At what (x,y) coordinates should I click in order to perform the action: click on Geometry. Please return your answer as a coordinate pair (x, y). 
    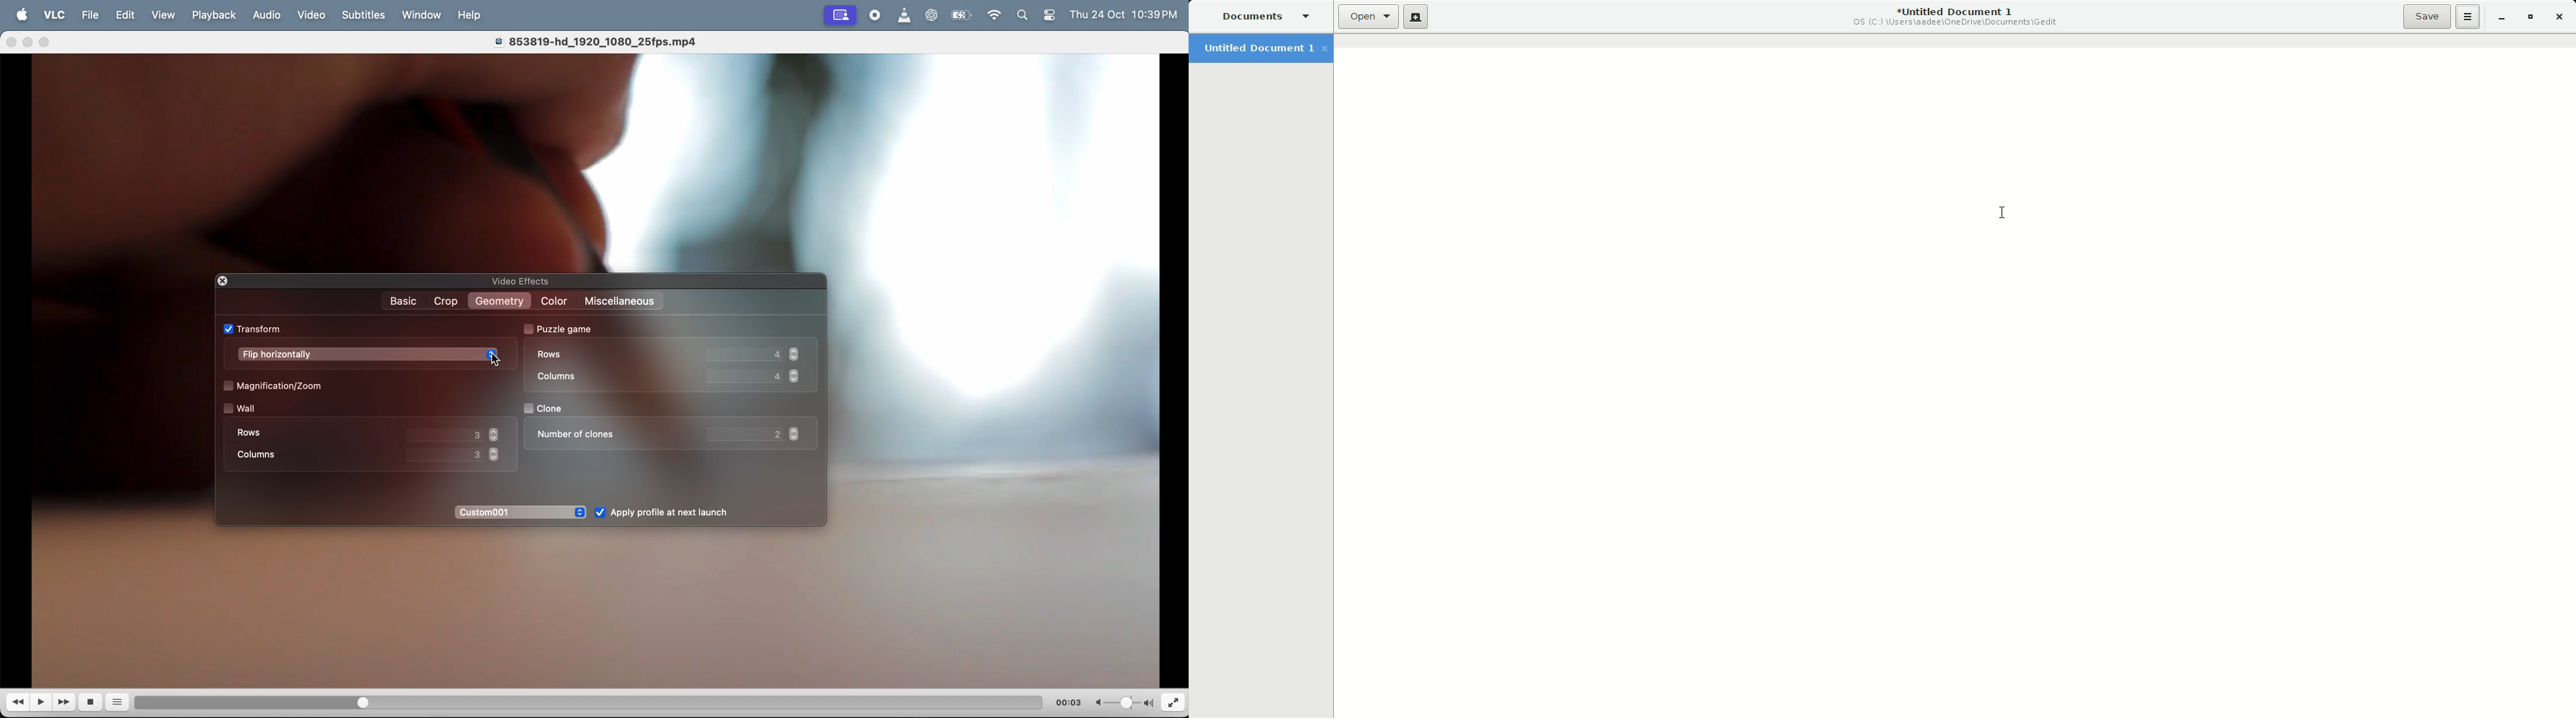
    Looking at the image, I should click on (501, 301).